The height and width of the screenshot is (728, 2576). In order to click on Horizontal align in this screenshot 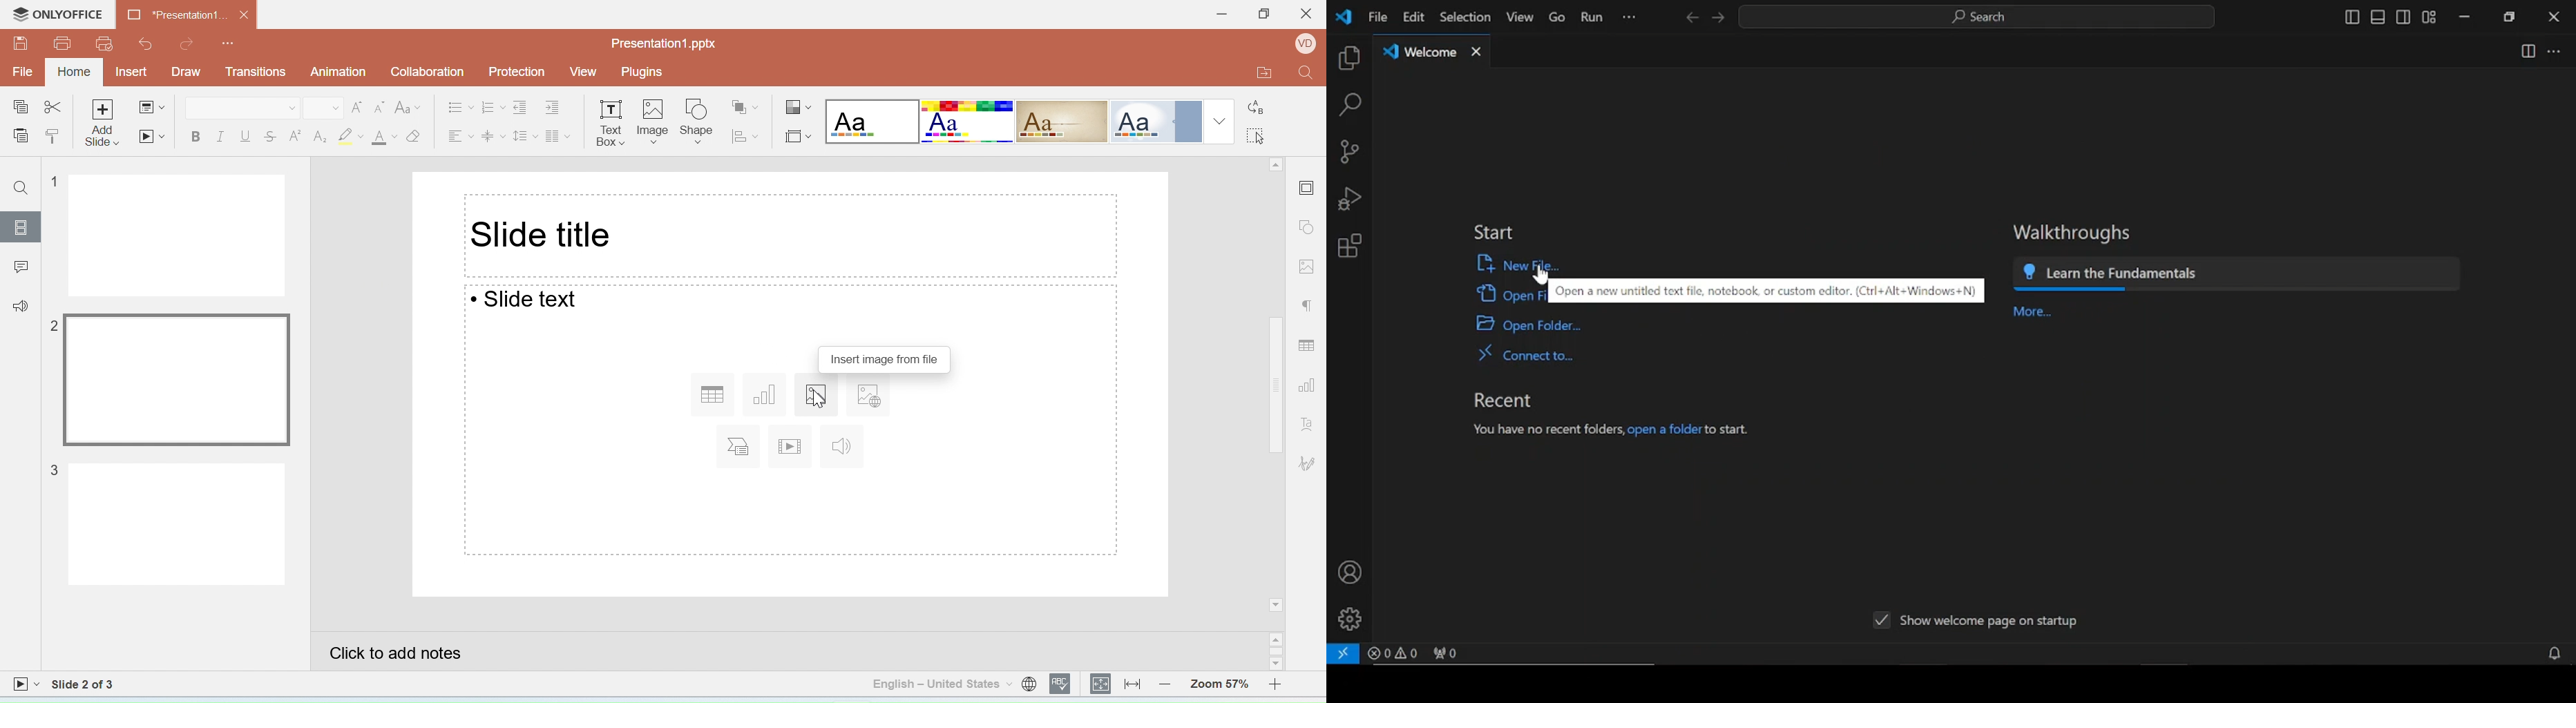, I will do `click(459, 133)`.